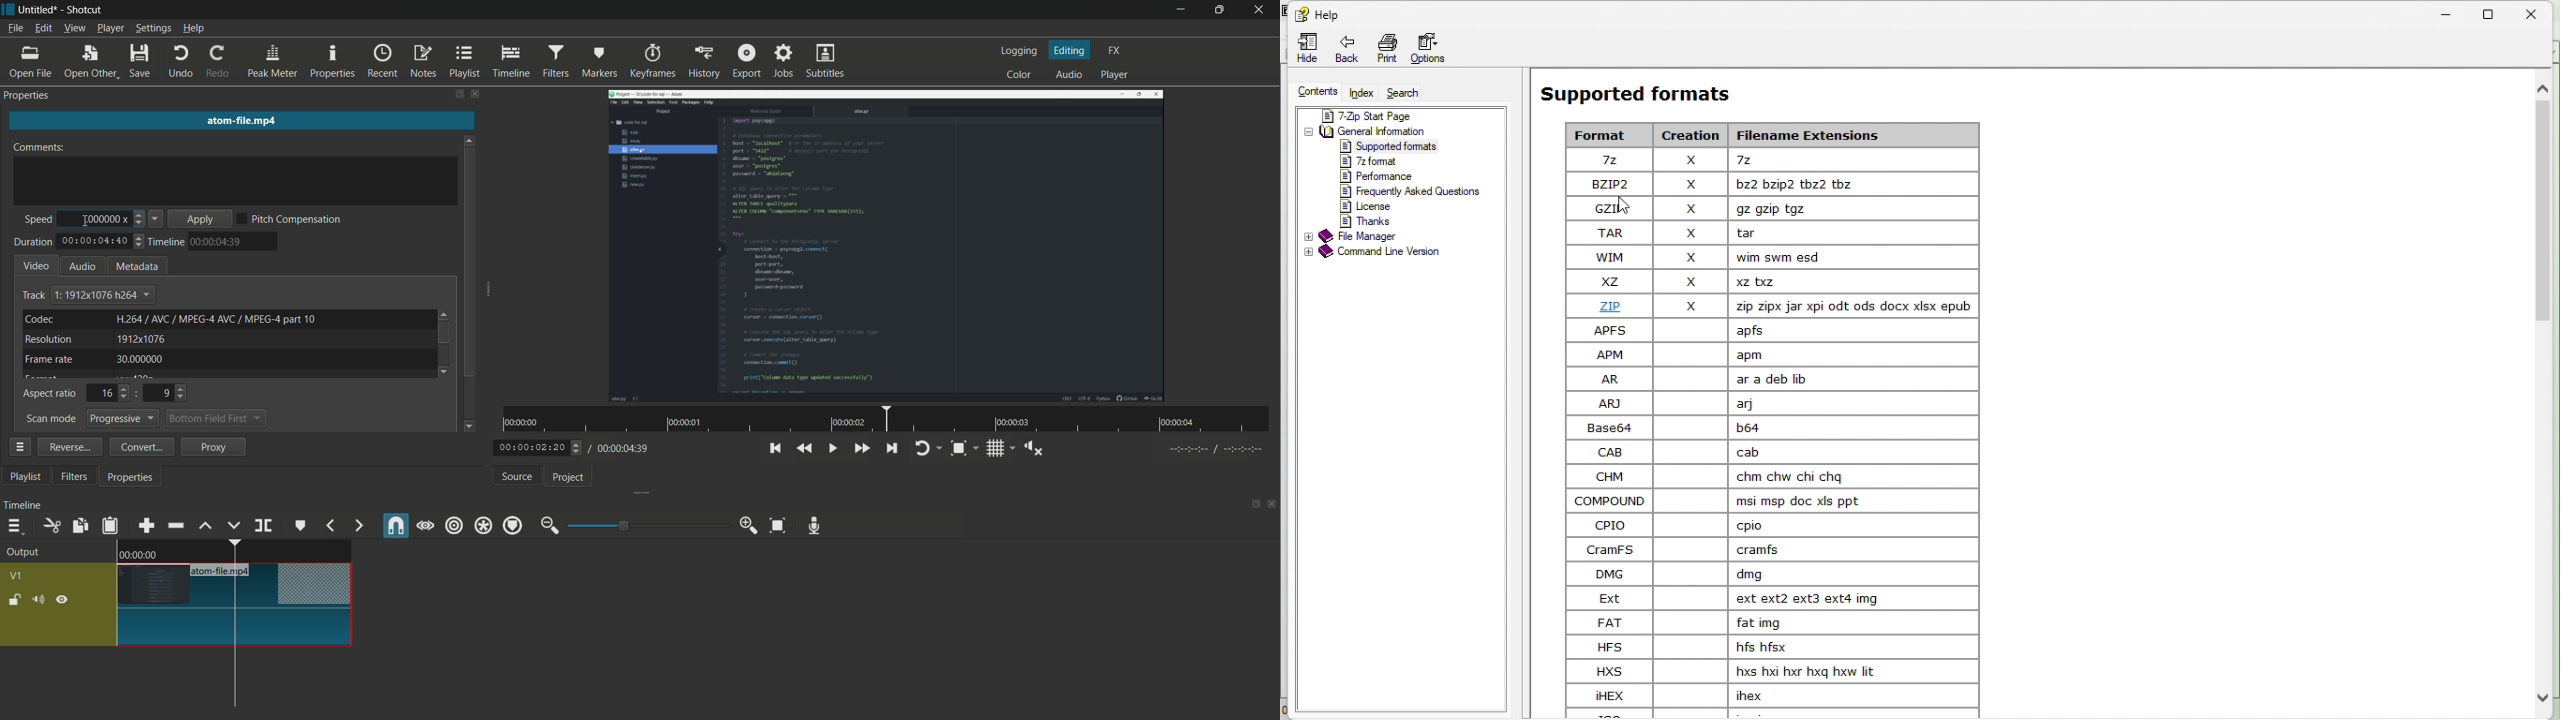  Describe the element at coordinates (181, 62) in the screenshot. I see `undo` at that location.